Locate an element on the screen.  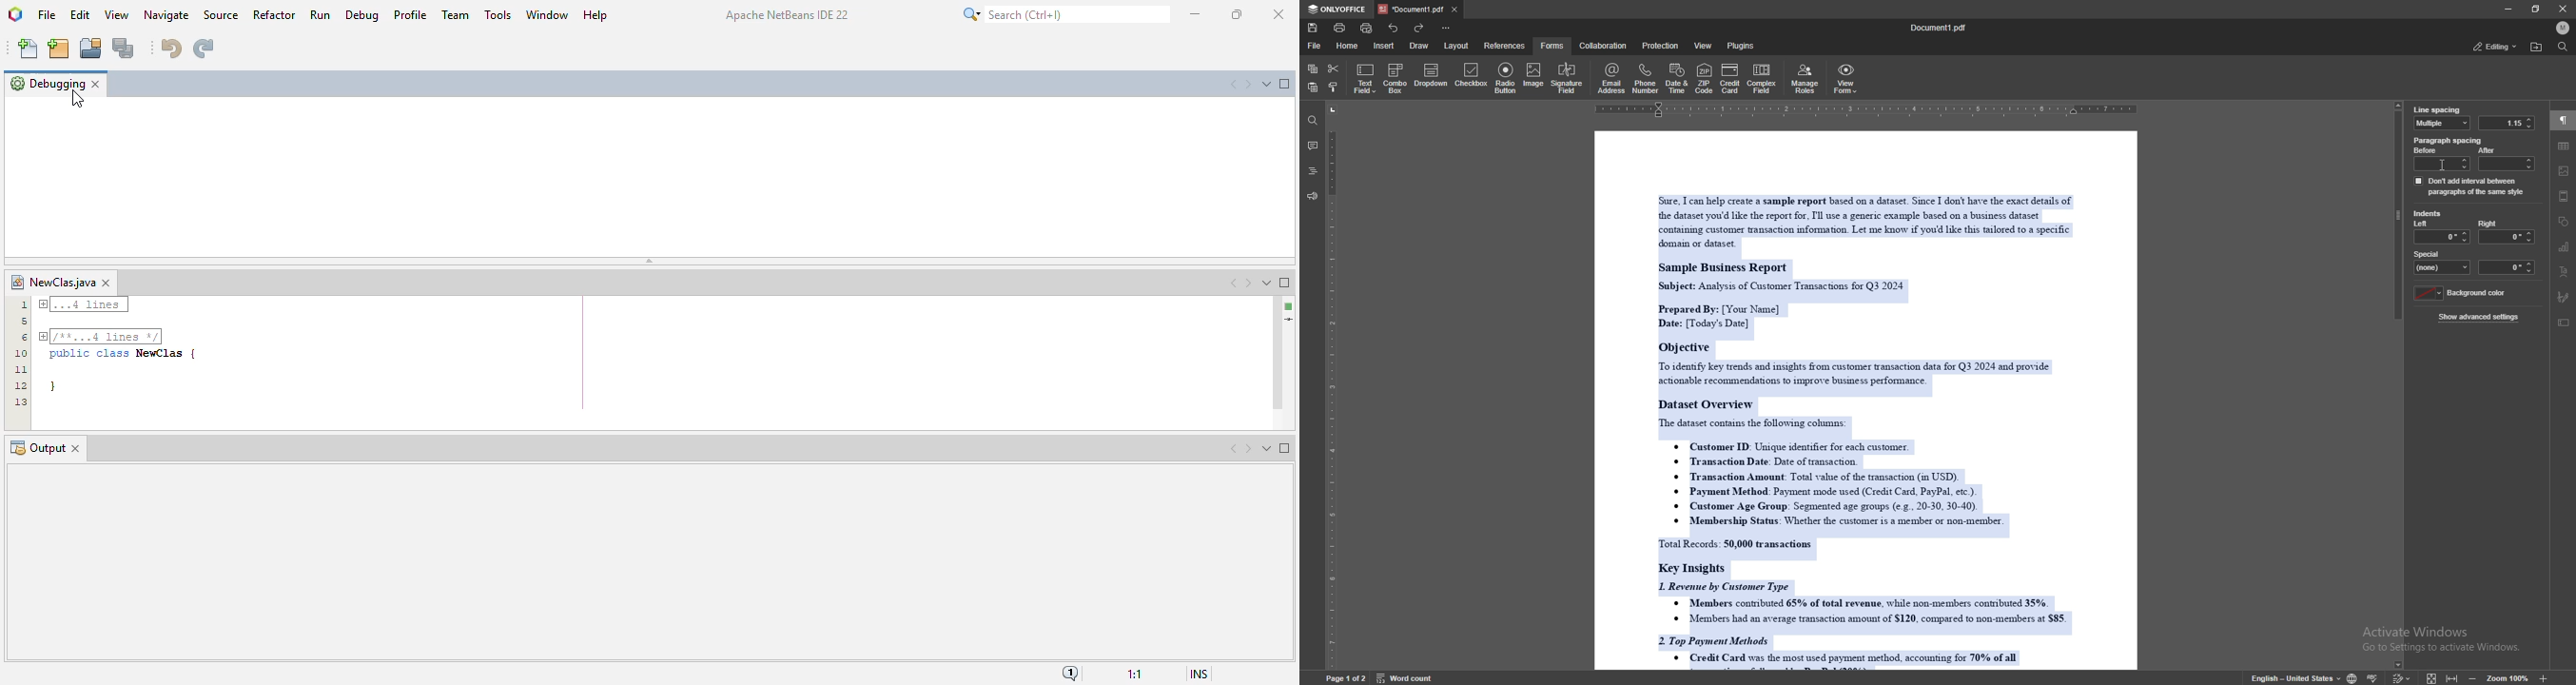
onlyoffice is located at coordinates (1339, 9).